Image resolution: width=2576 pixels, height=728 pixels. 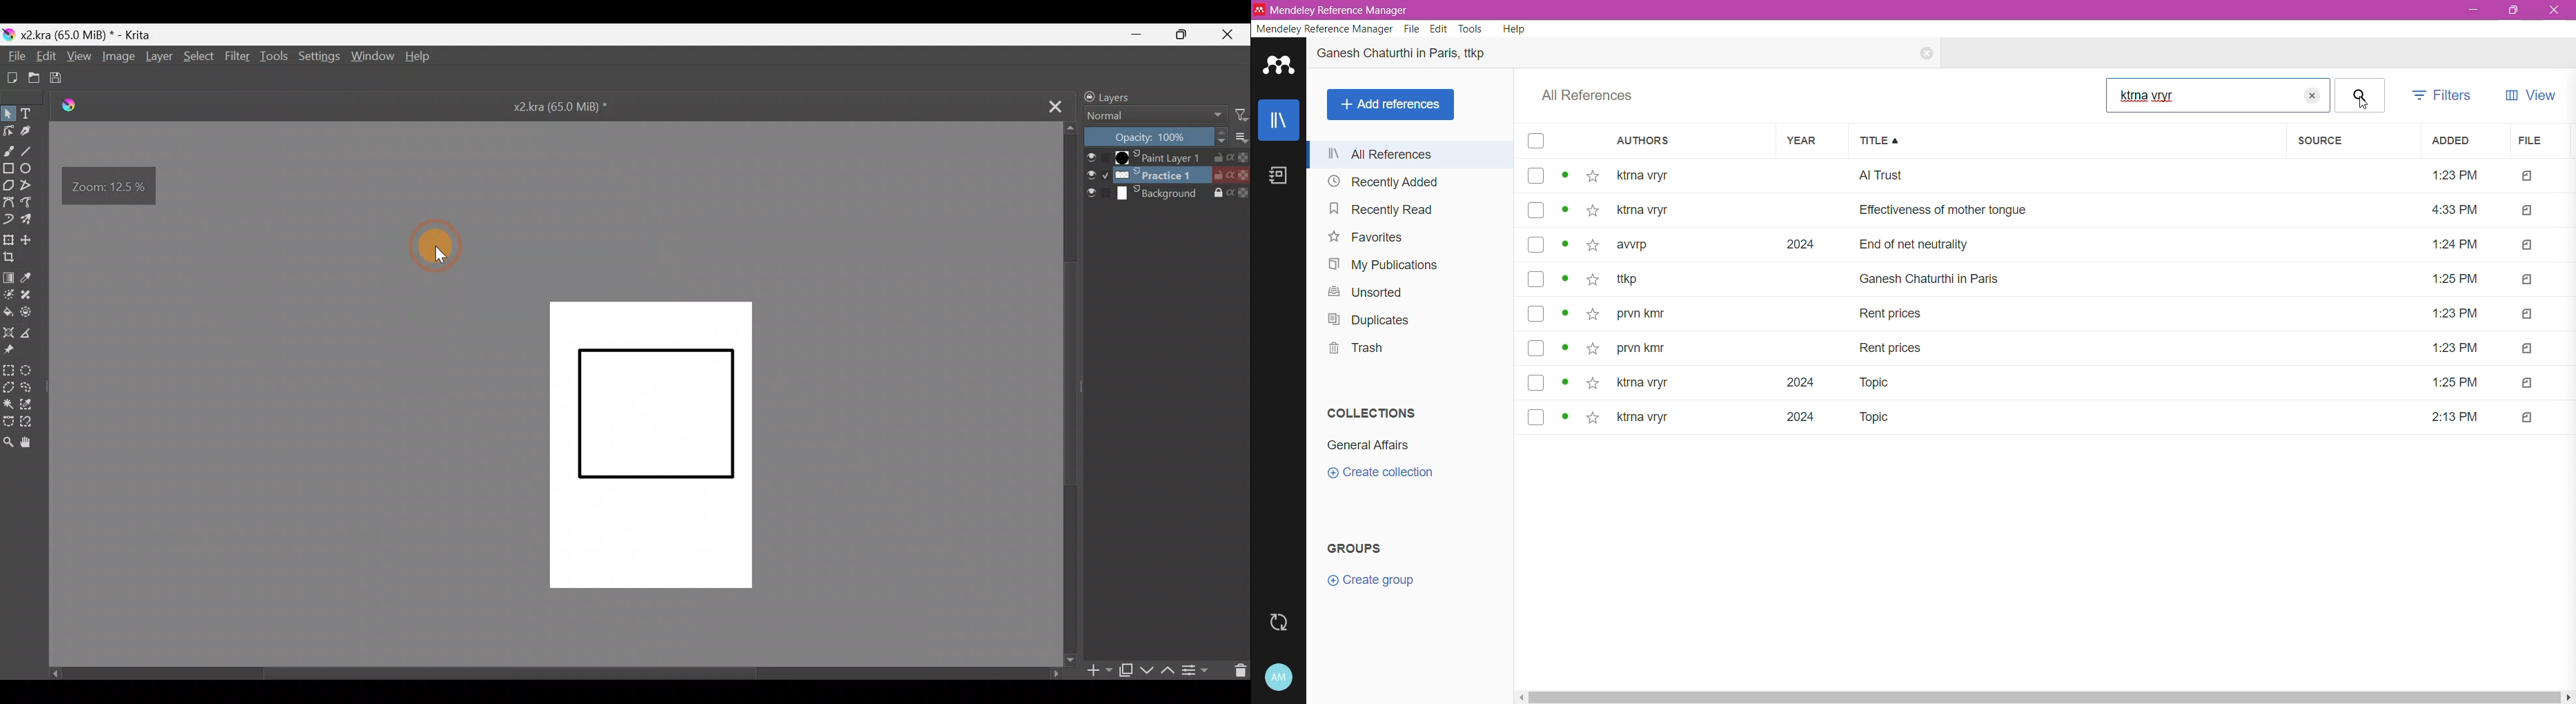 What do you see at coordinates (9, 331) in the screenshot?
I see `Assistant tool` at bounding box center [9, 331].